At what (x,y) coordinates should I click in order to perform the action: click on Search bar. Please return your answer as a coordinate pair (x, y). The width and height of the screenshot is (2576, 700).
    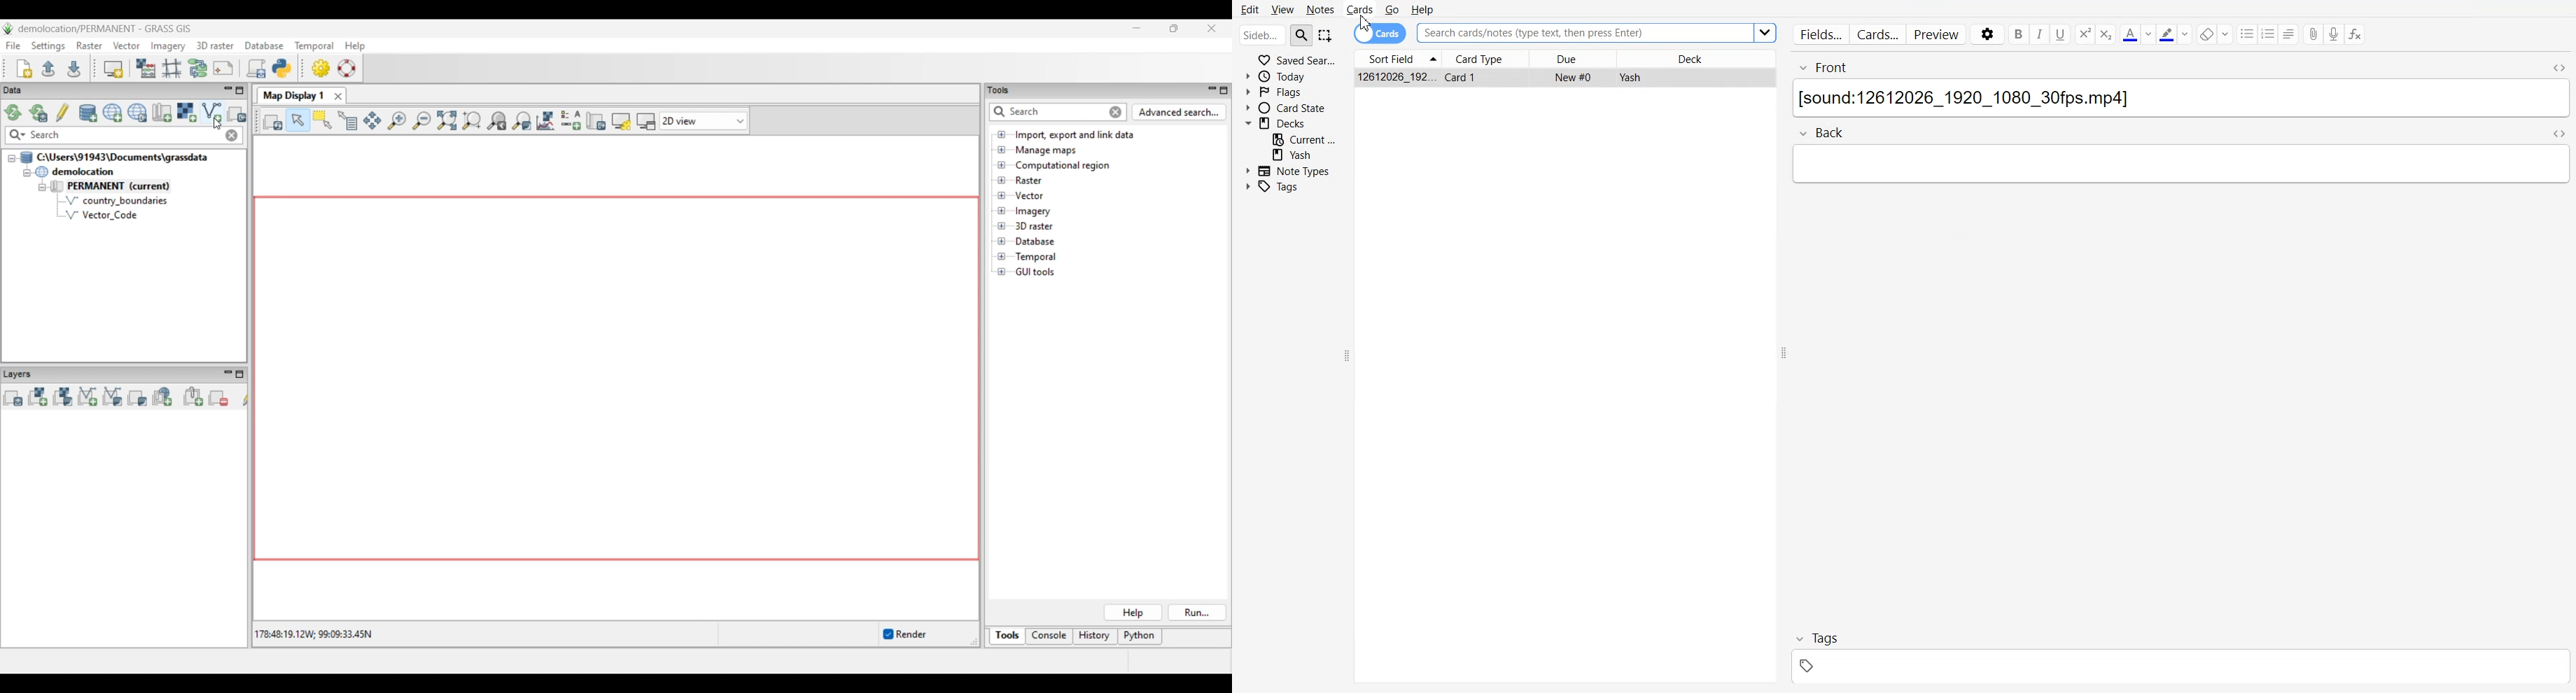
    Looking at the image, I should click on (1262, 36).